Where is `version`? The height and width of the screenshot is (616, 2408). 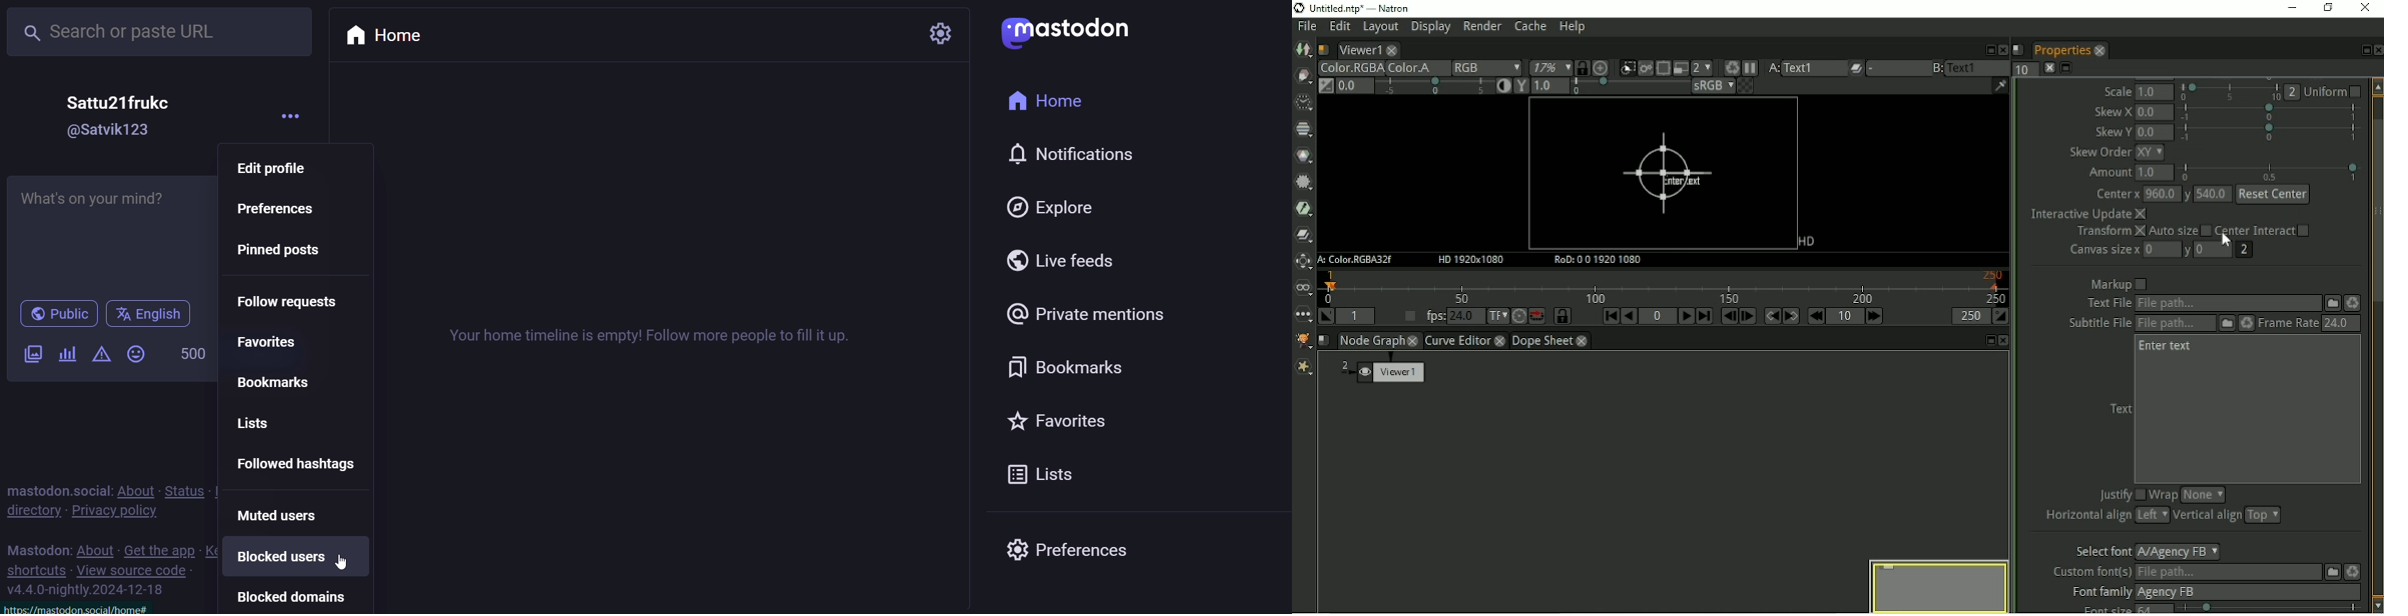
version is located at coordinates (95, 590).